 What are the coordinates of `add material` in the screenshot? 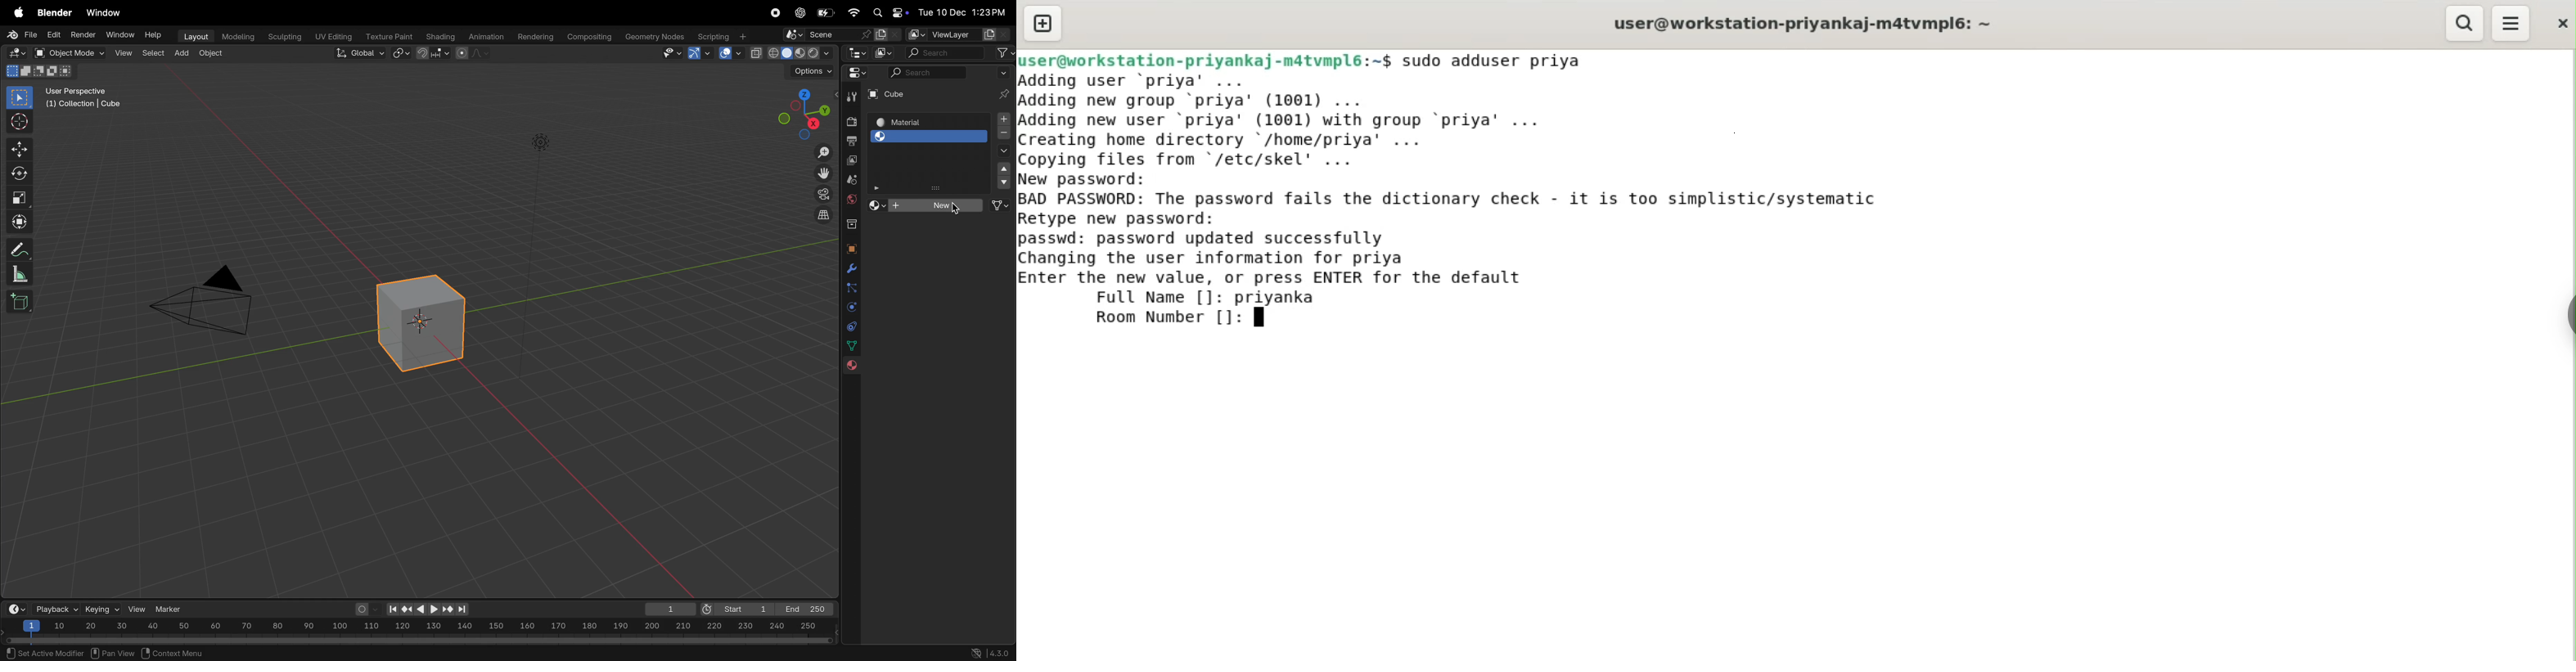 It's located at (1002, 120).